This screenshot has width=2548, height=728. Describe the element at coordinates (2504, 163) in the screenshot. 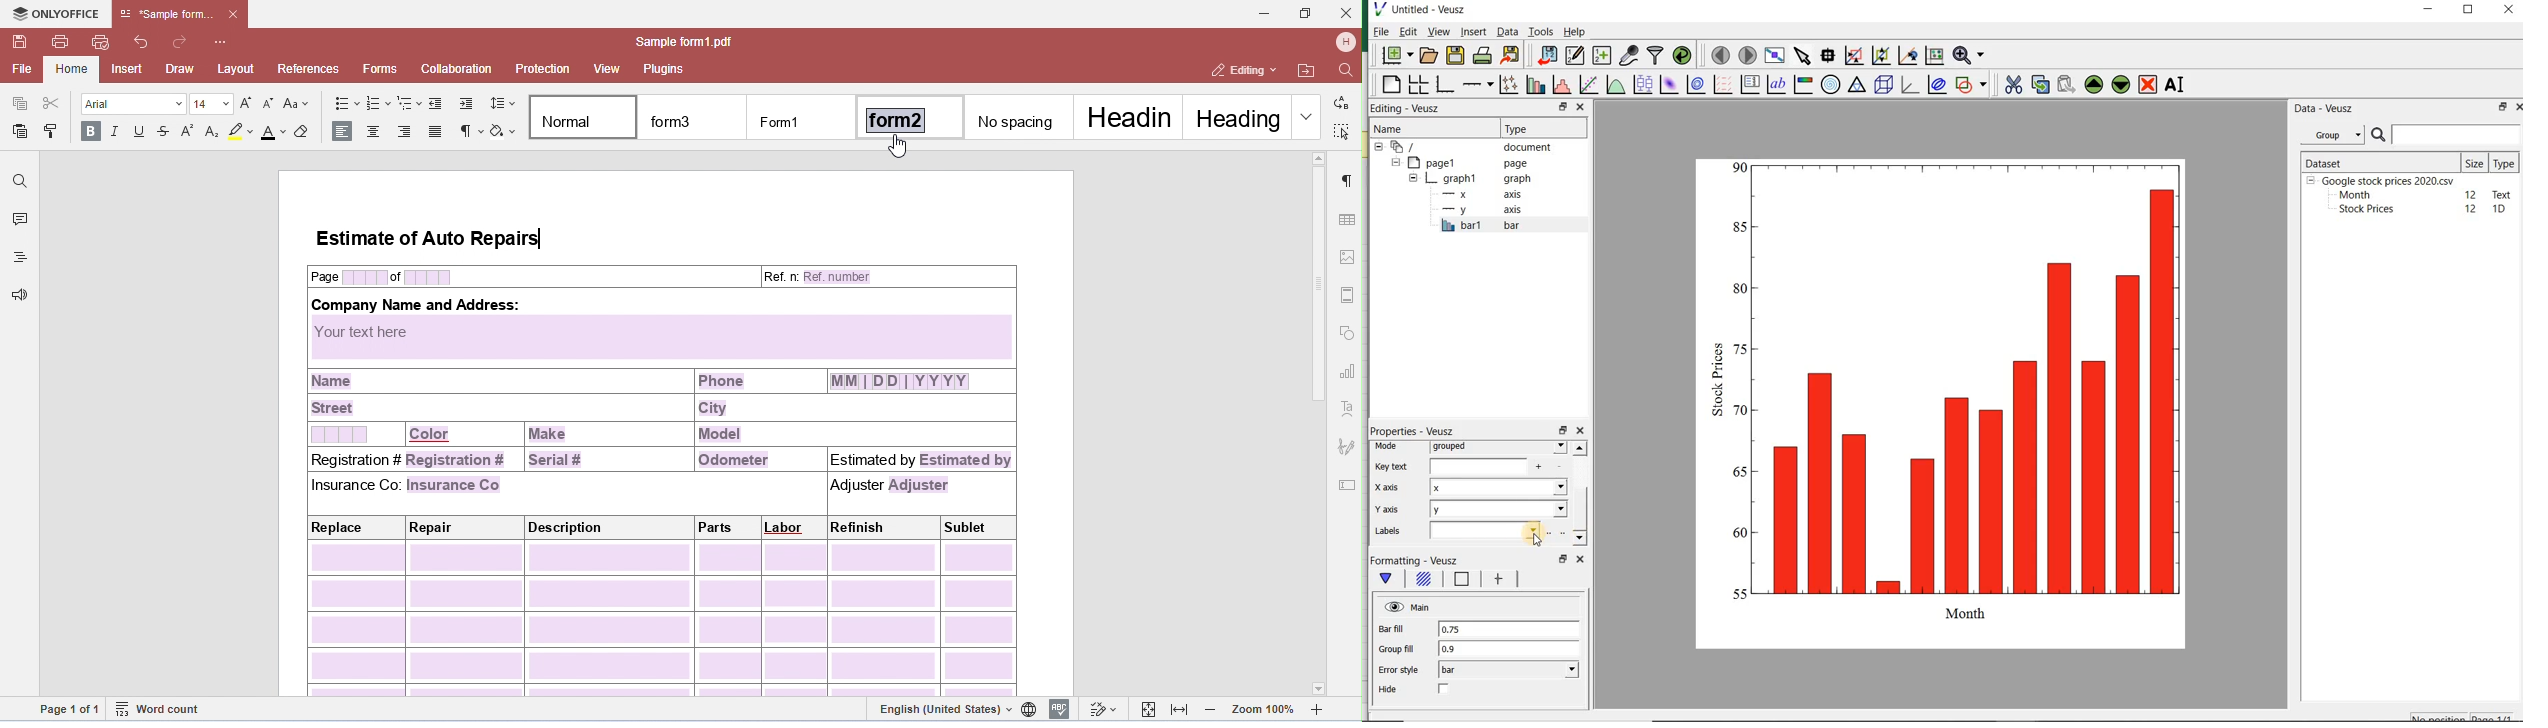

I see `Type` at that location.